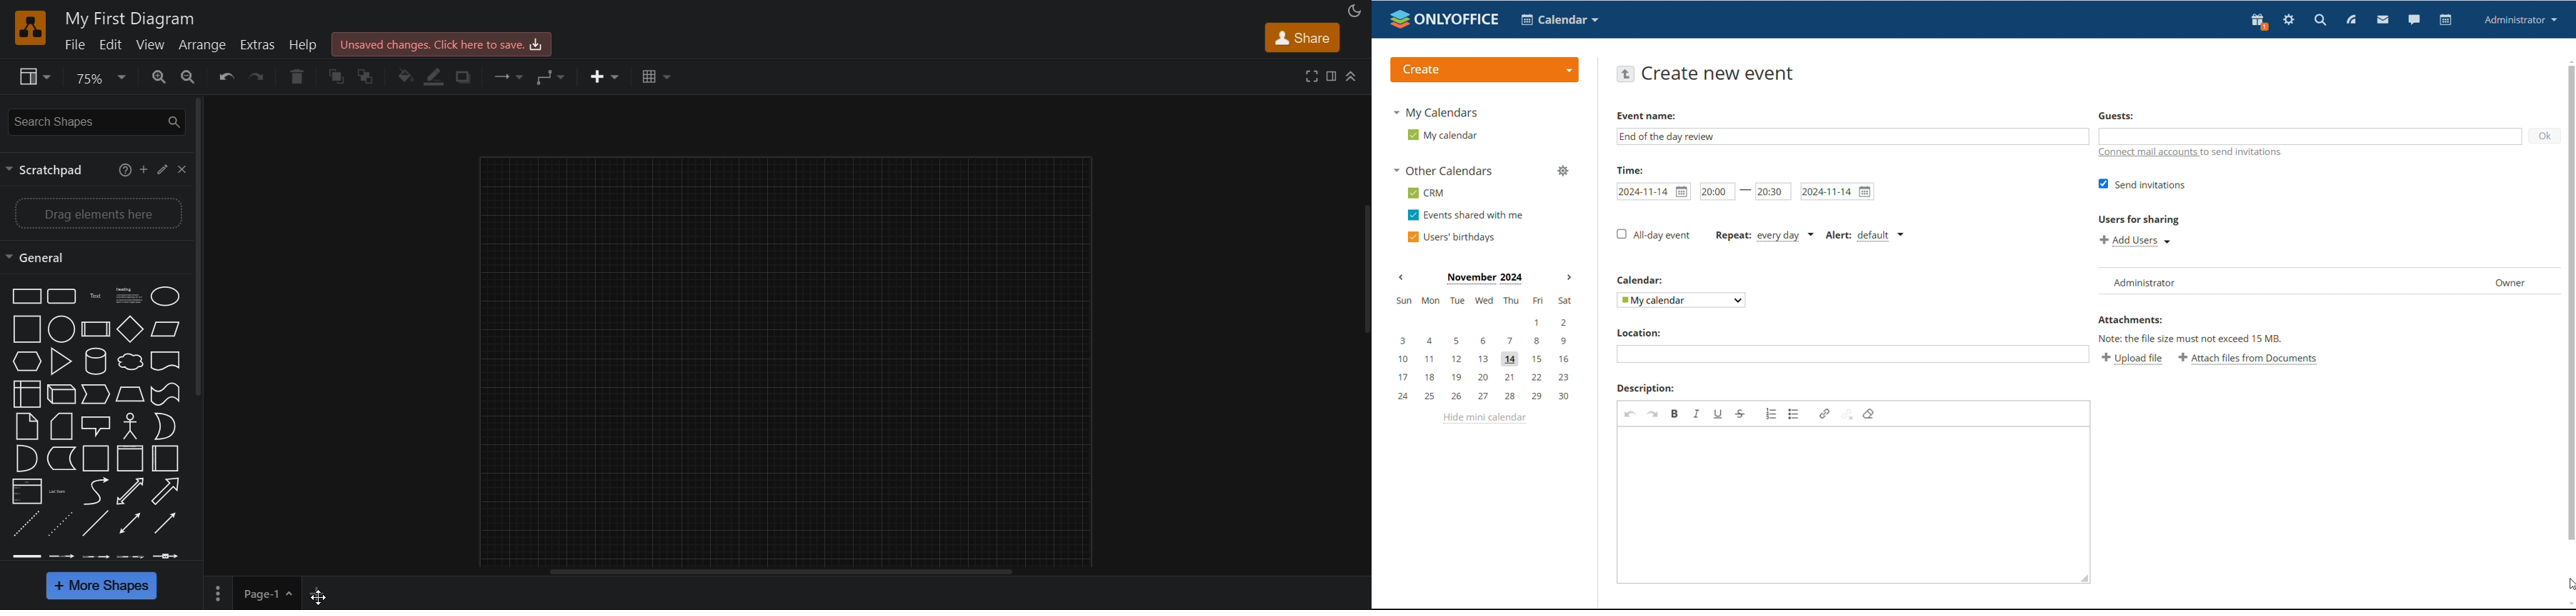 The width and height of the screenshot is (2576, 616). I want to click on format, so click(1329, 76).